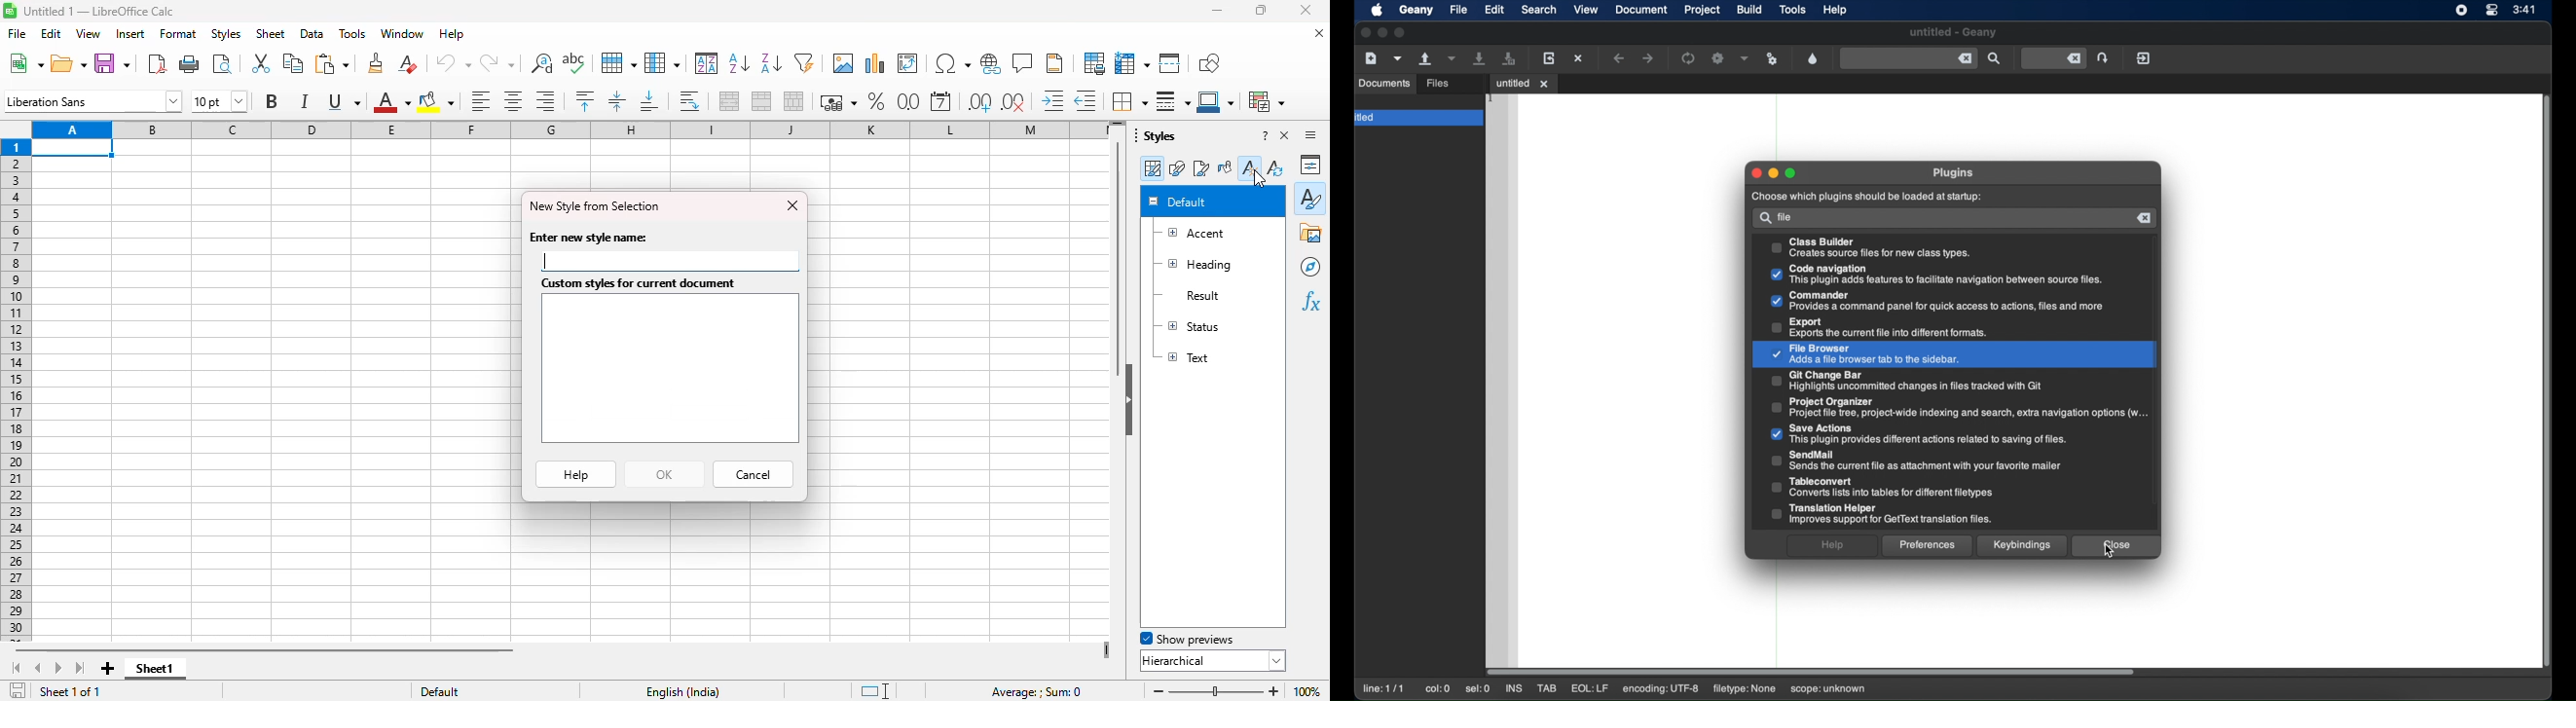  What do you see at coordinates (219, 101) in the screenshot?
I see `font size` at bounding box center [219, 101].